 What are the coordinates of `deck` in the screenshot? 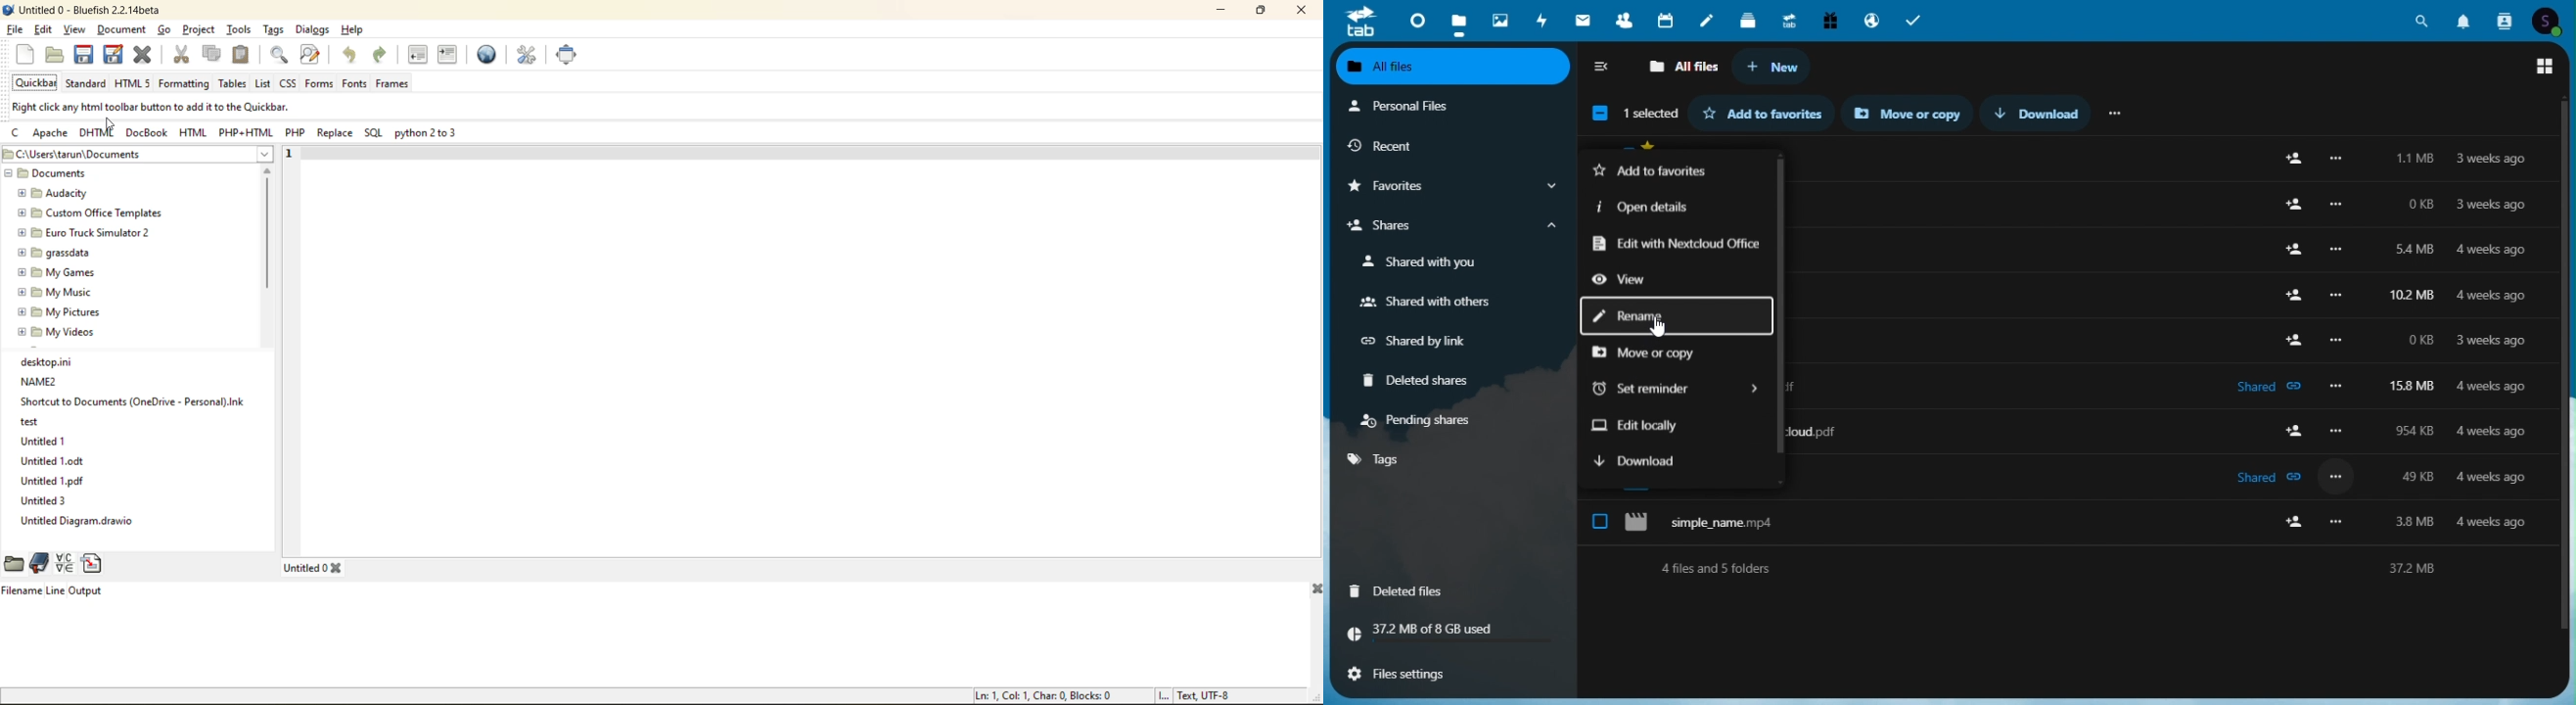 It's located at (1750, 18).